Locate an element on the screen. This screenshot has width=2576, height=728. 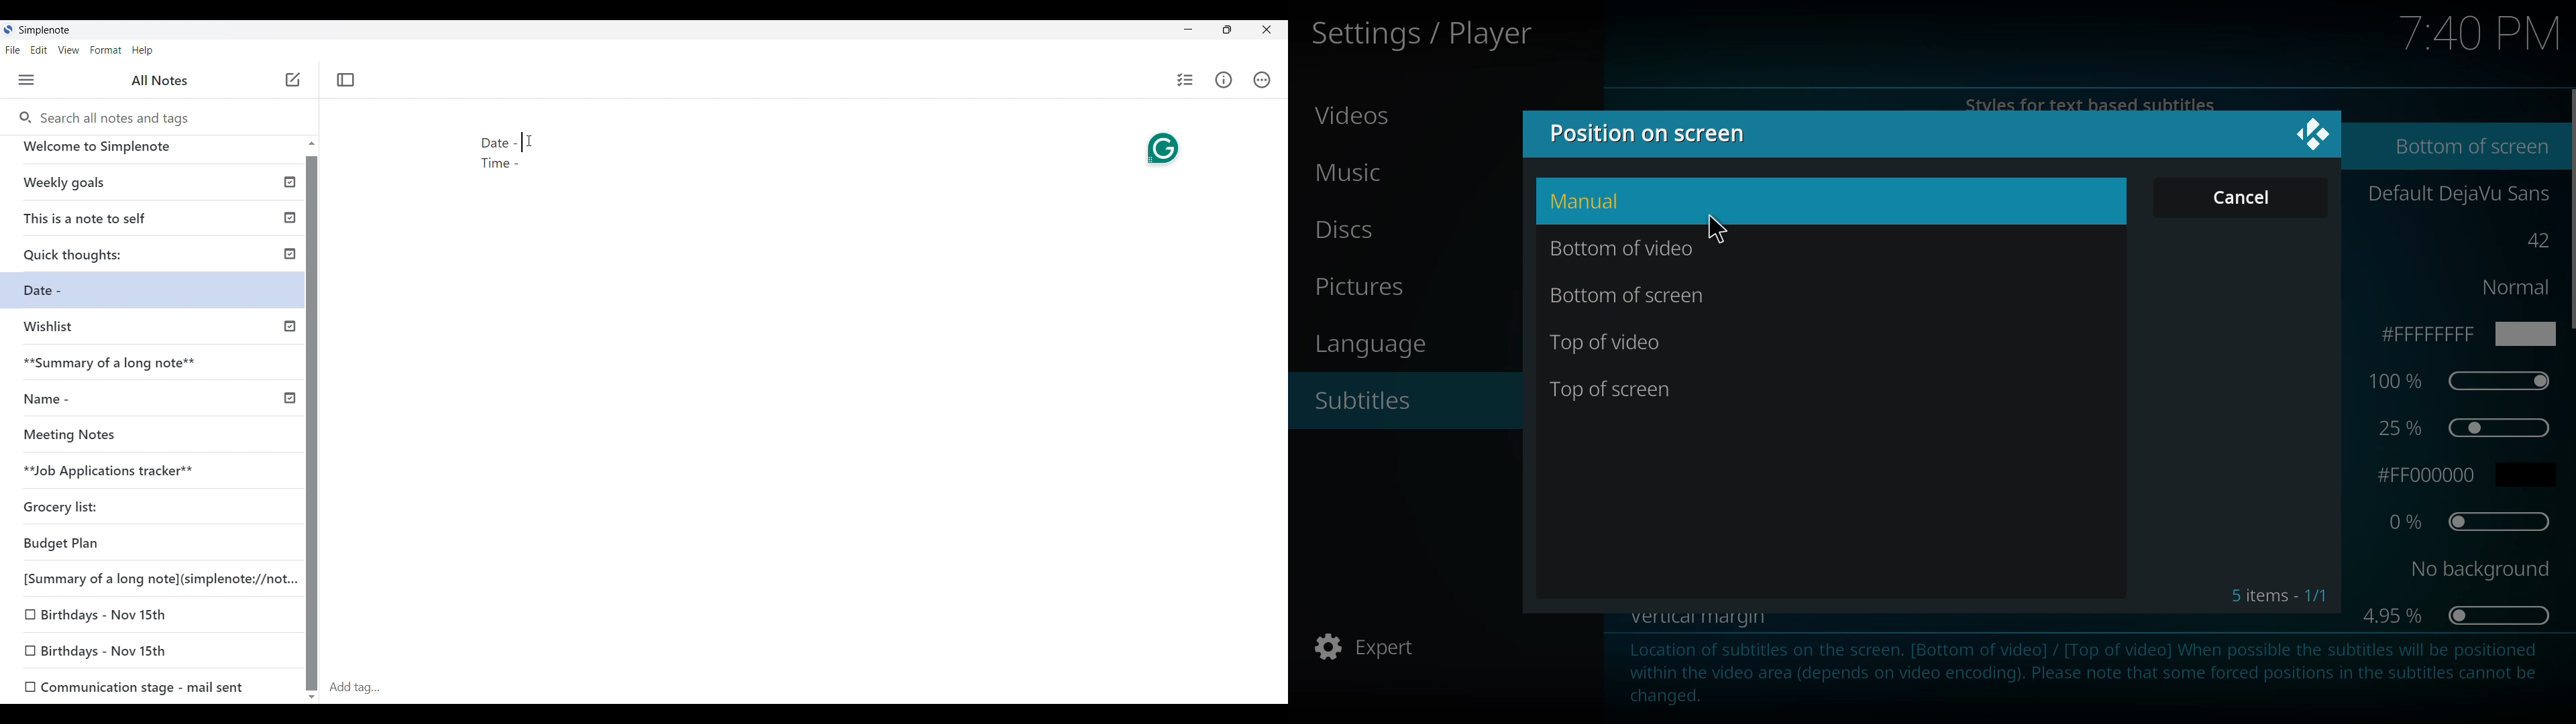
top of video is located at coordinates (1615, 345).